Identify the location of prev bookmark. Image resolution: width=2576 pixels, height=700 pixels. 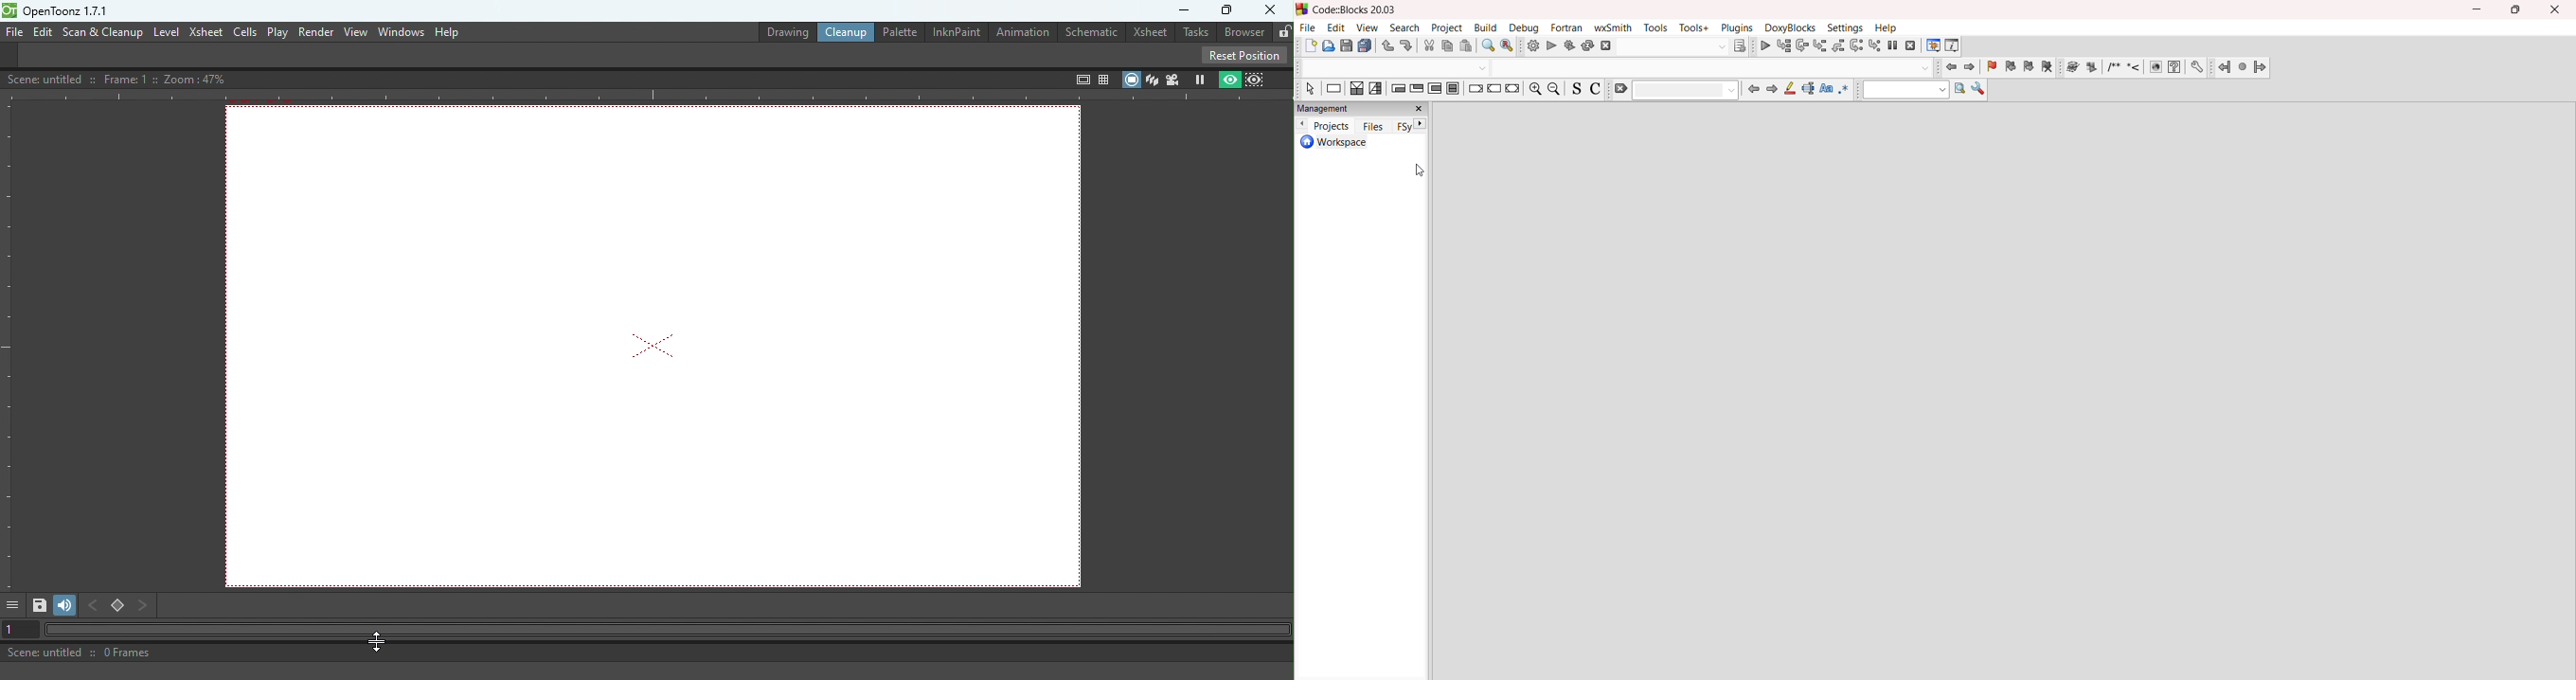
(2011, 69).